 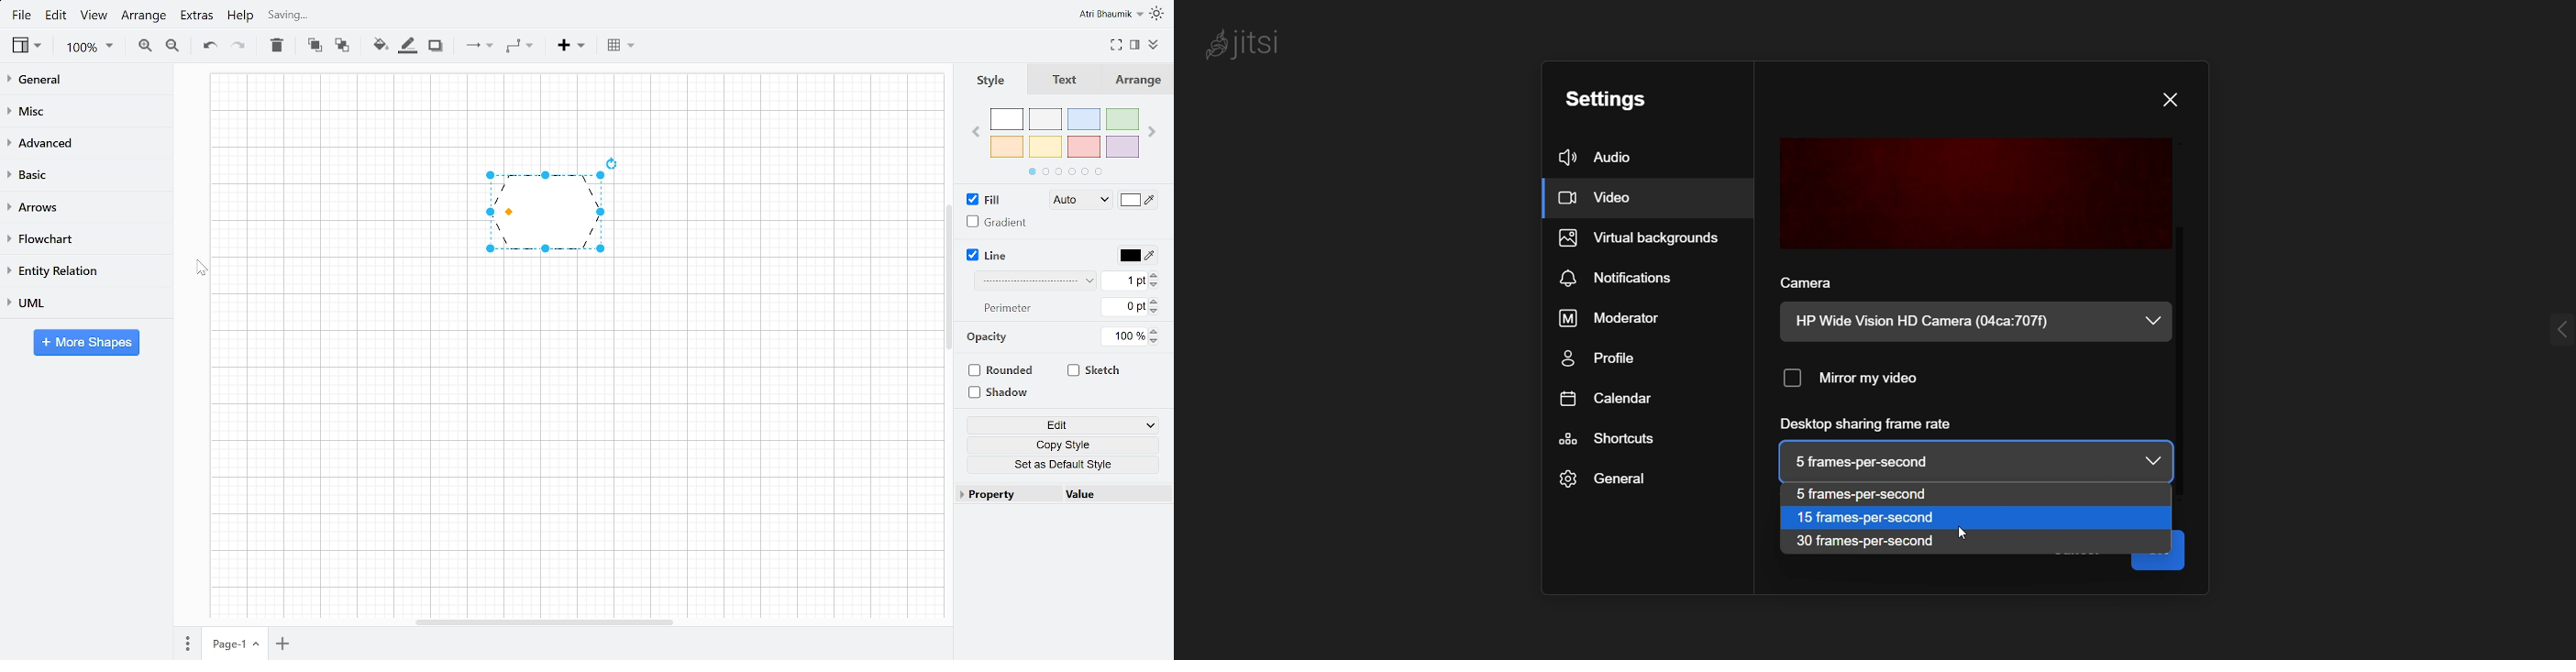 I want to click on Extras, so click(x=197, y=16).